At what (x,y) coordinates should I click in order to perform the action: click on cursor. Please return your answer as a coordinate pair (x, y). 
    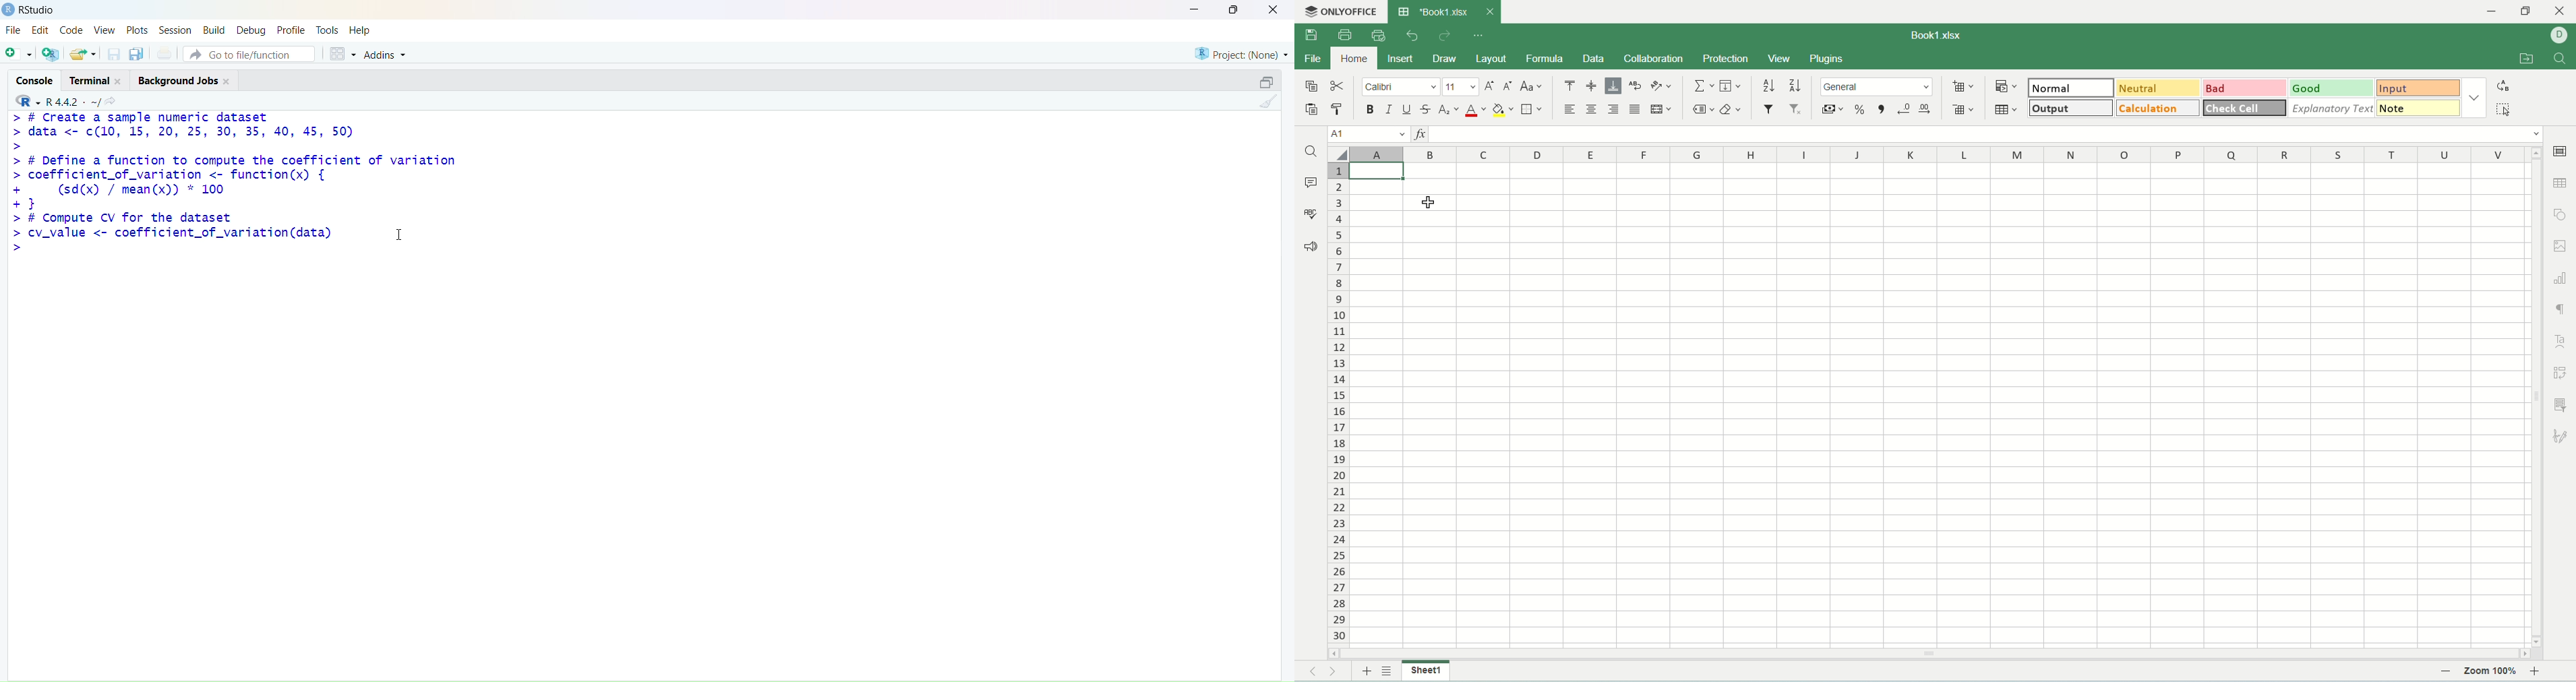
    Looking at the image, I should click on (399, 234).